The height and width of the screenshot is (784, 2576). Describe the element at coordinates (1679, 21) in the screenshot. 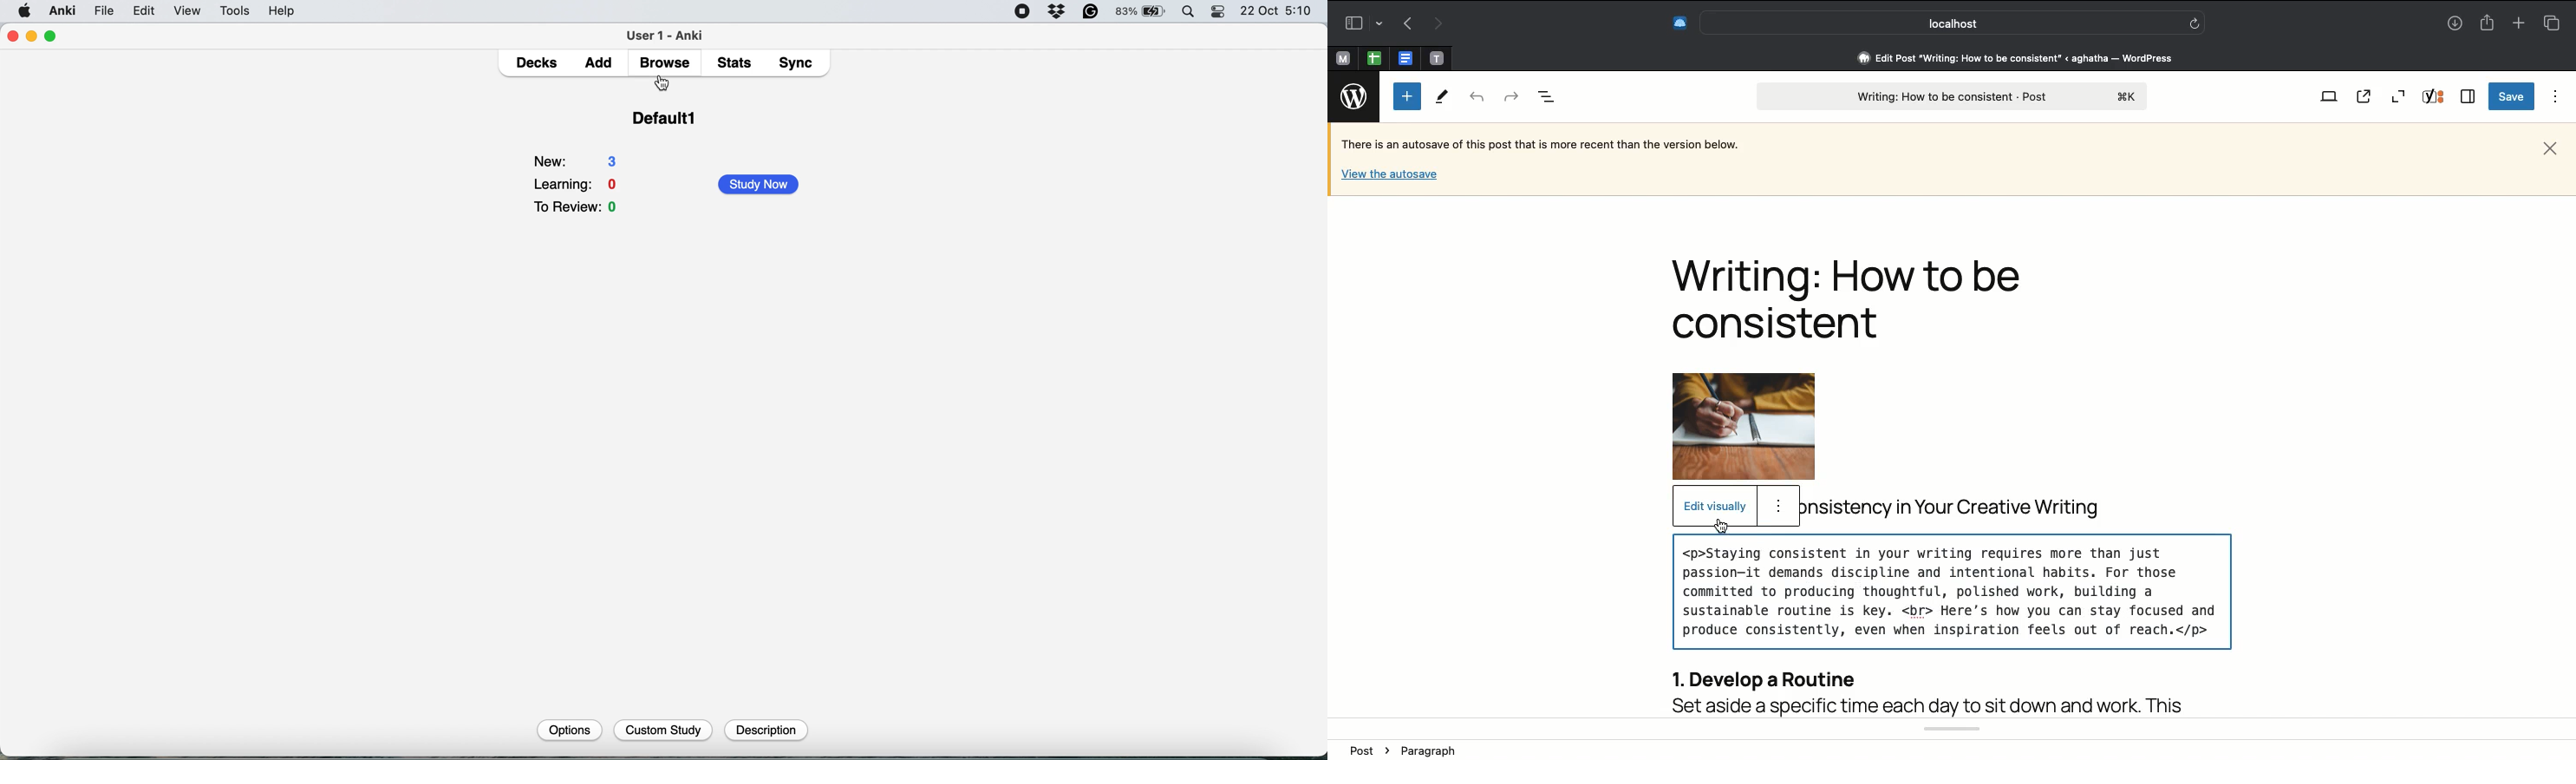

I see `Extensions` at that location.